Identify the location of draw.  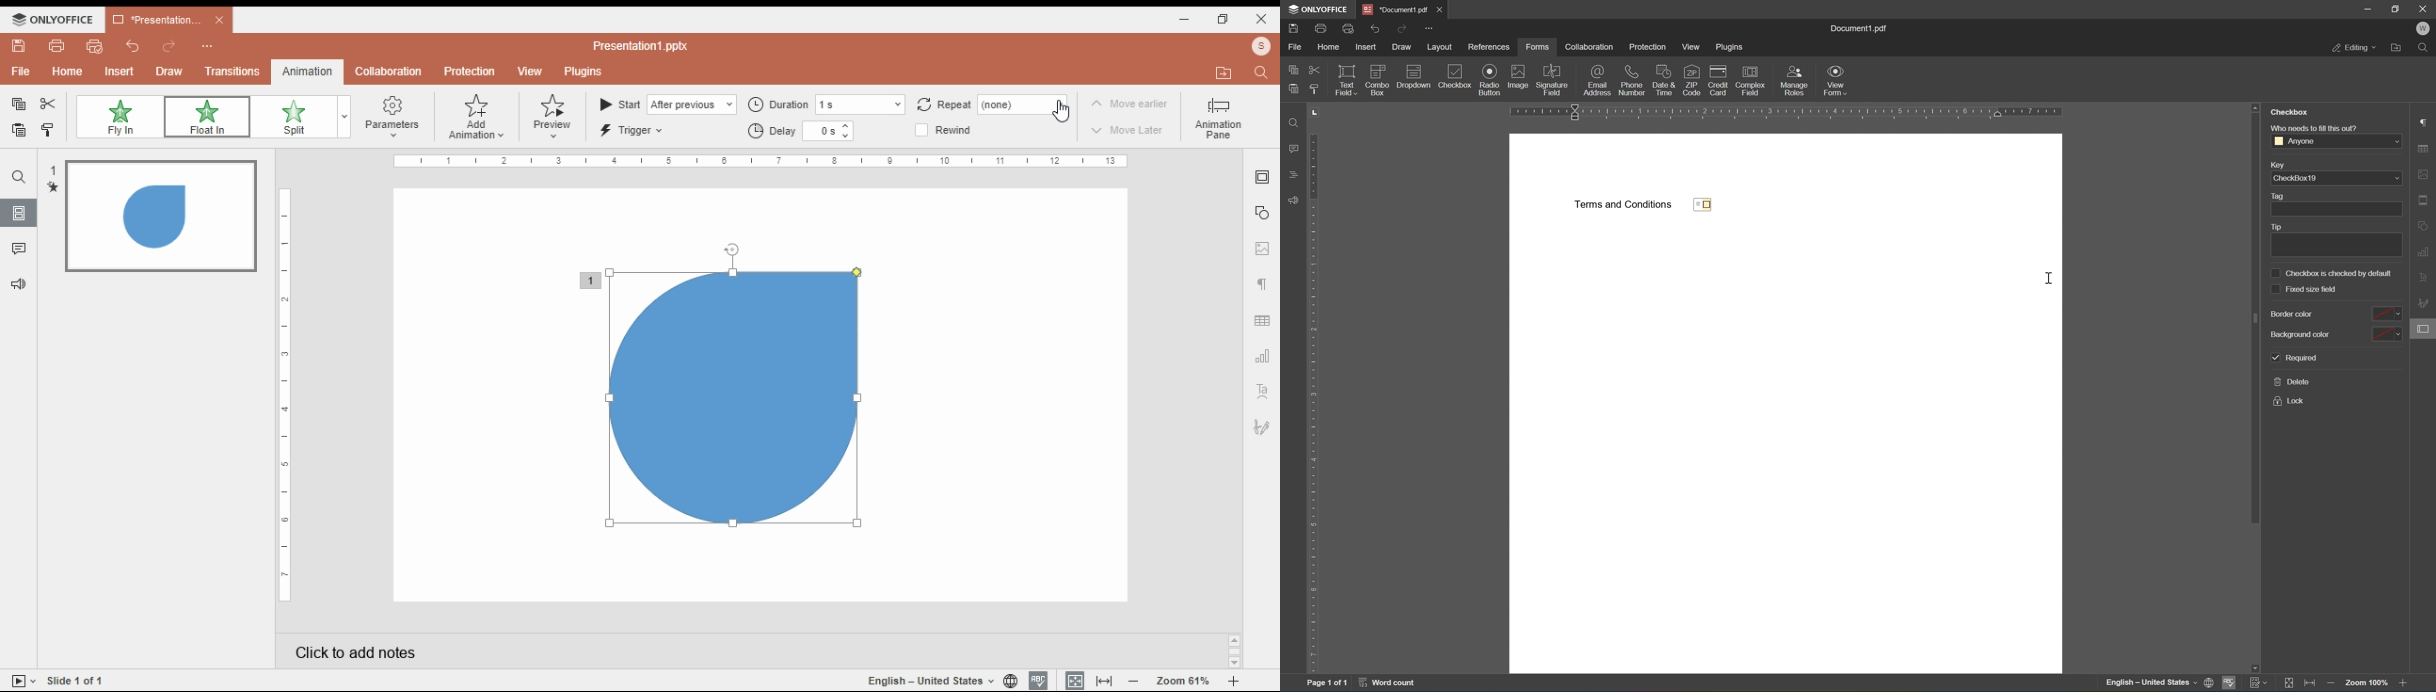
(169, 71).